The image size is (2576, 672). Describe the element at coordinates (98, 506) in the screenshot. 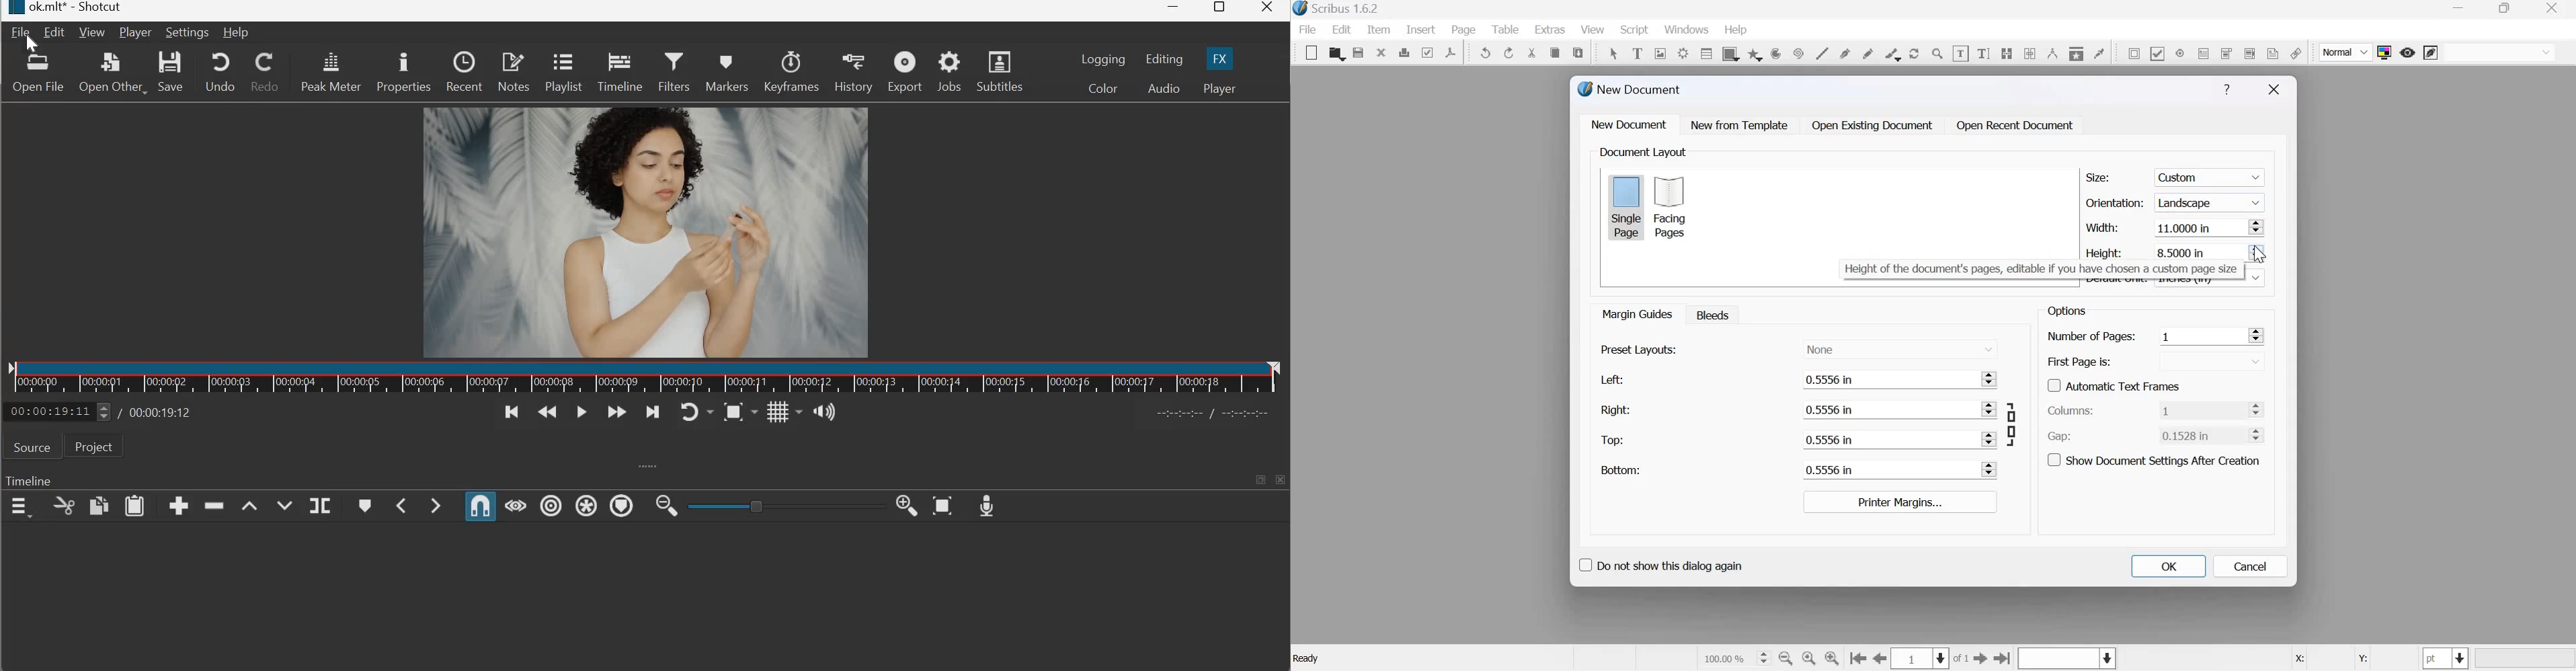

I see `copy` at that location.